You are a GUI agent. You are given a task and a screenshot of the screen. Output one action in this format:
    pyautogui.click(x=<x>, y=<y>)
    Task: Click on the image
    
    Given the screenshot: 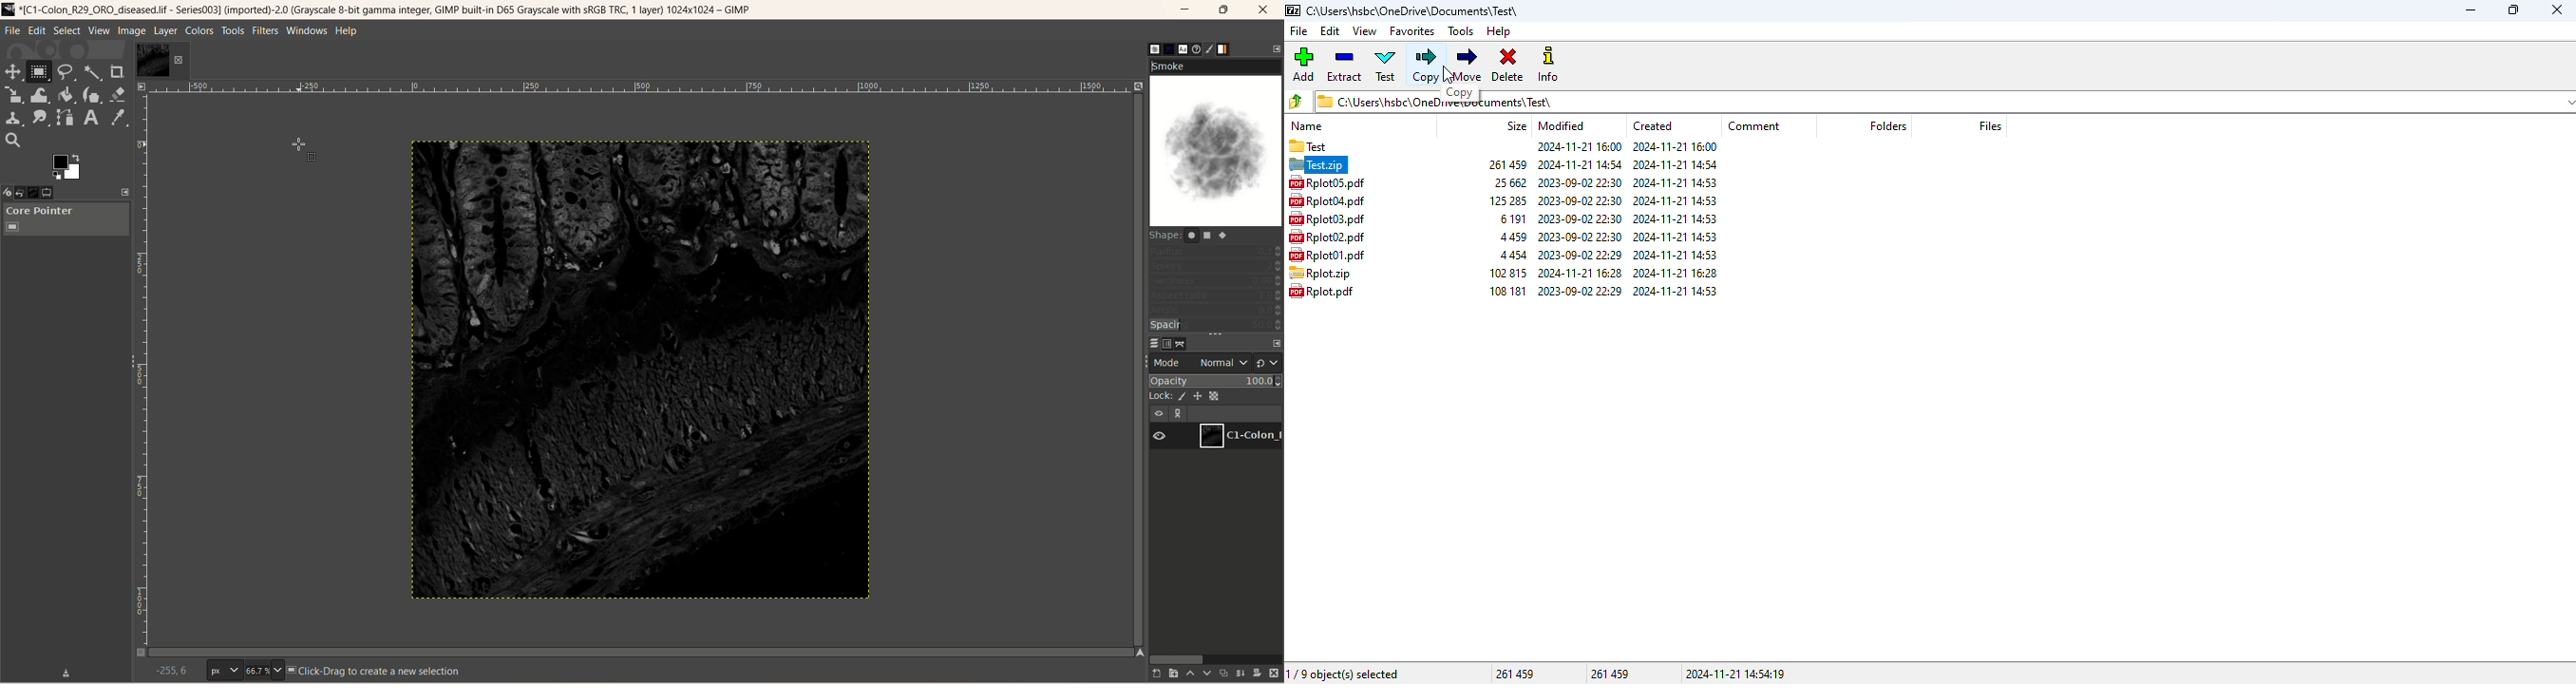 What is the action you would take?
    pyautogui.click(x=35, y=191)
    